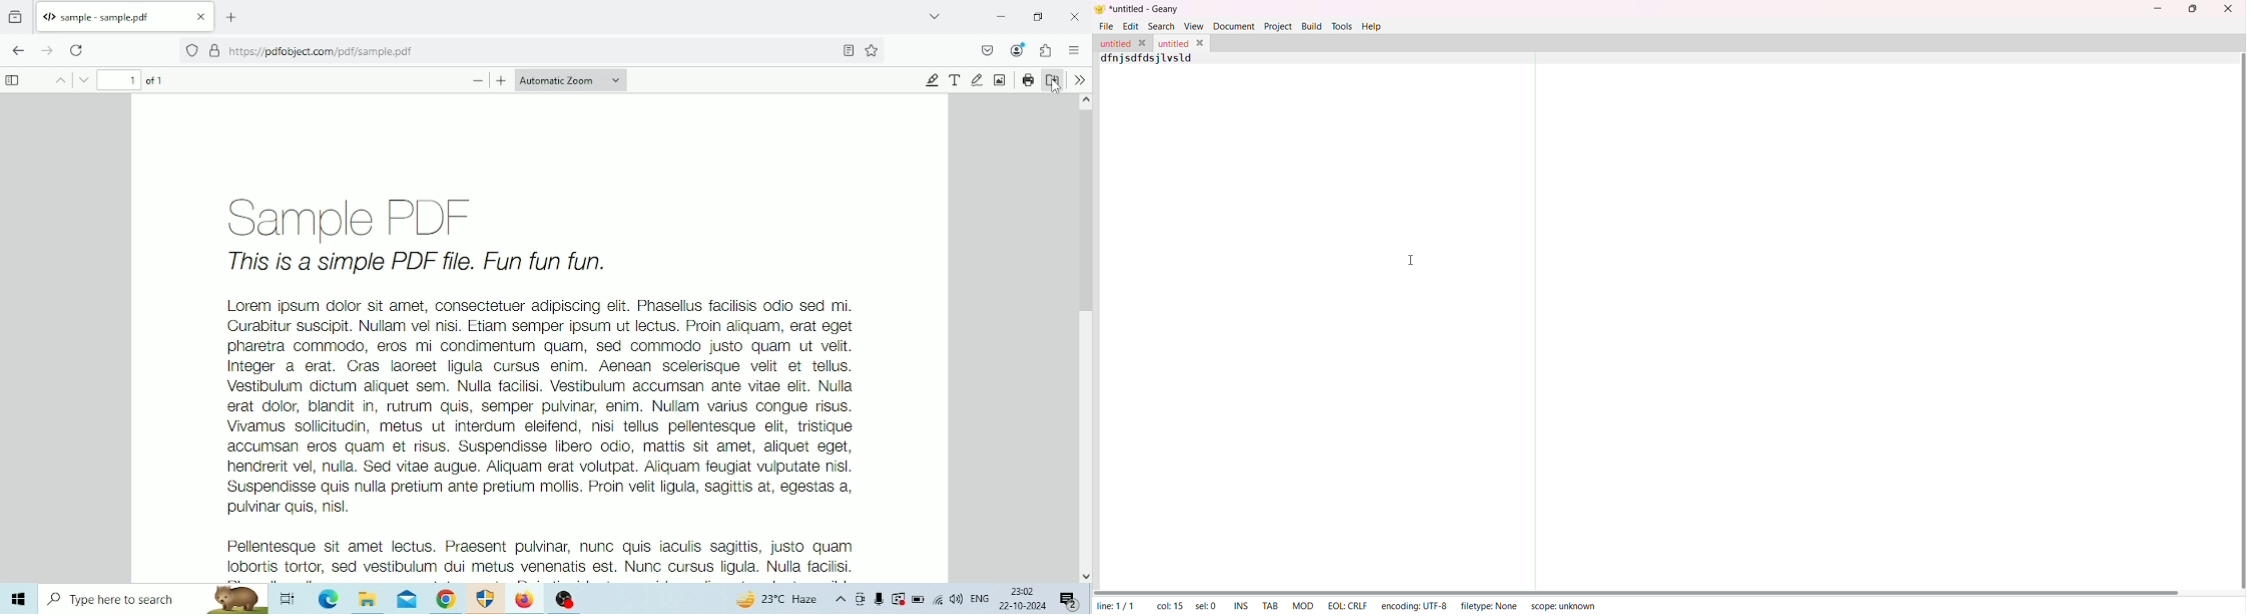  Describe the element at coordinates (18, 599) in the screenshot. I see `Windows` at that location.